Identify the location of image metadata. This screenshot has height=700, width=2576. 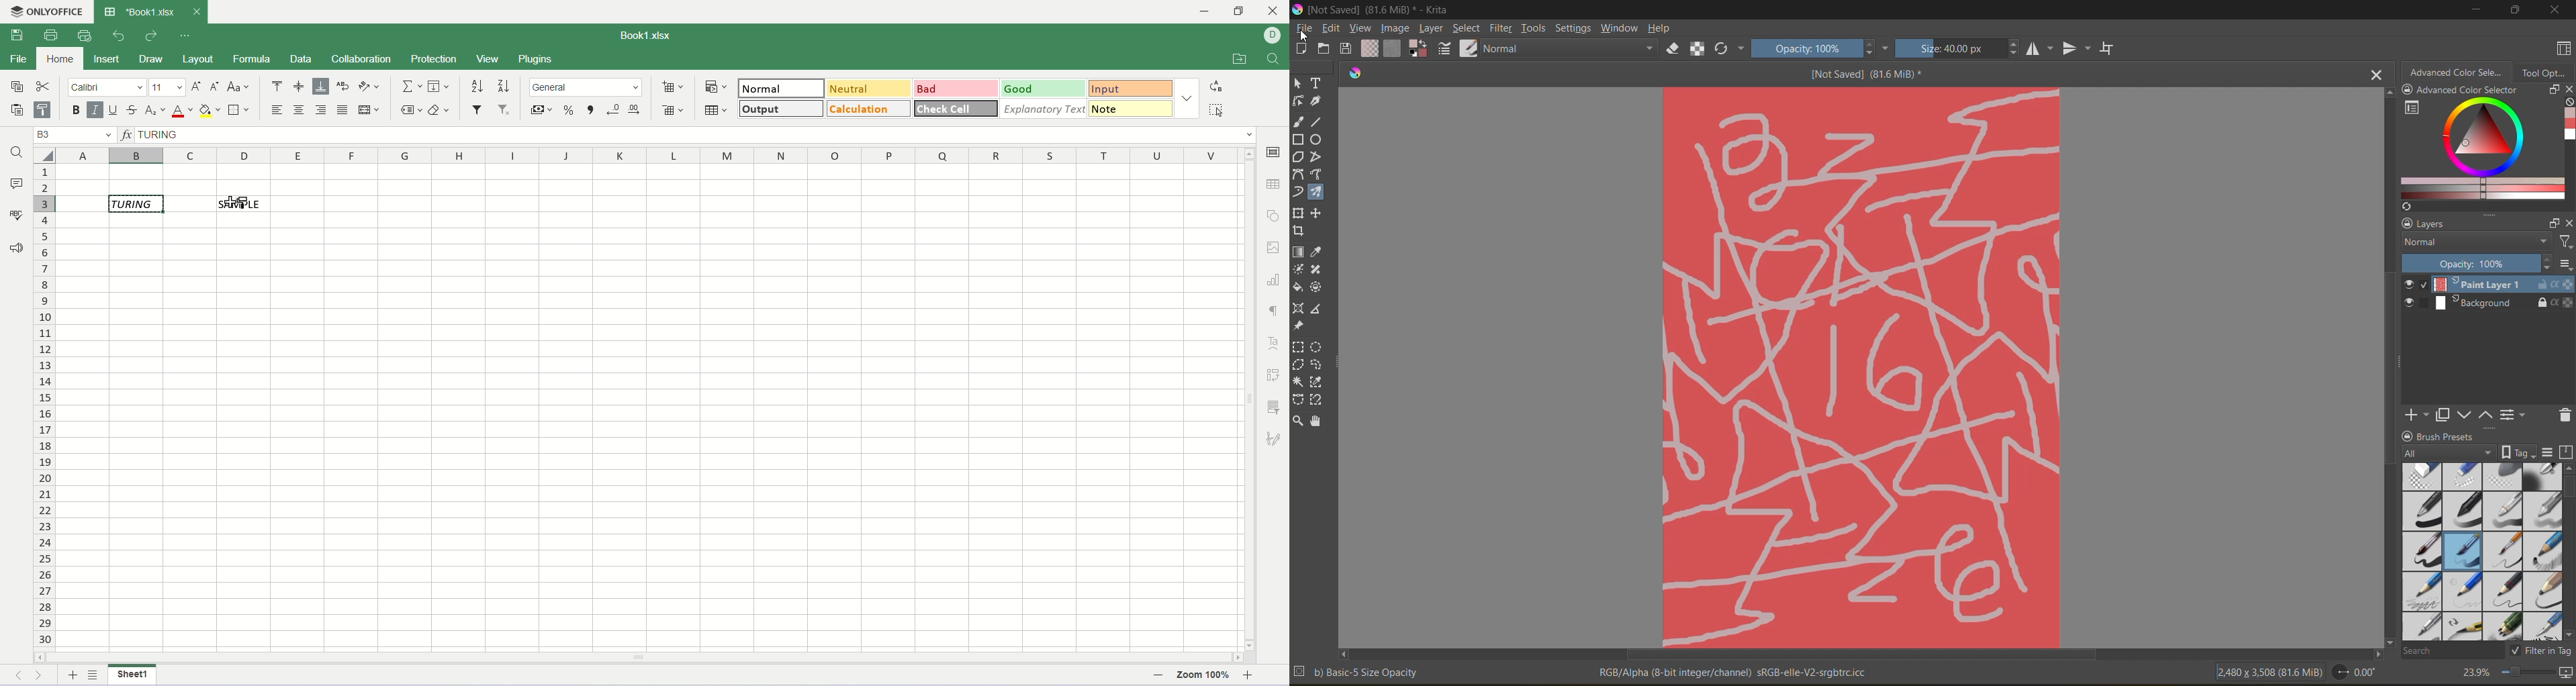
(2269, 671).